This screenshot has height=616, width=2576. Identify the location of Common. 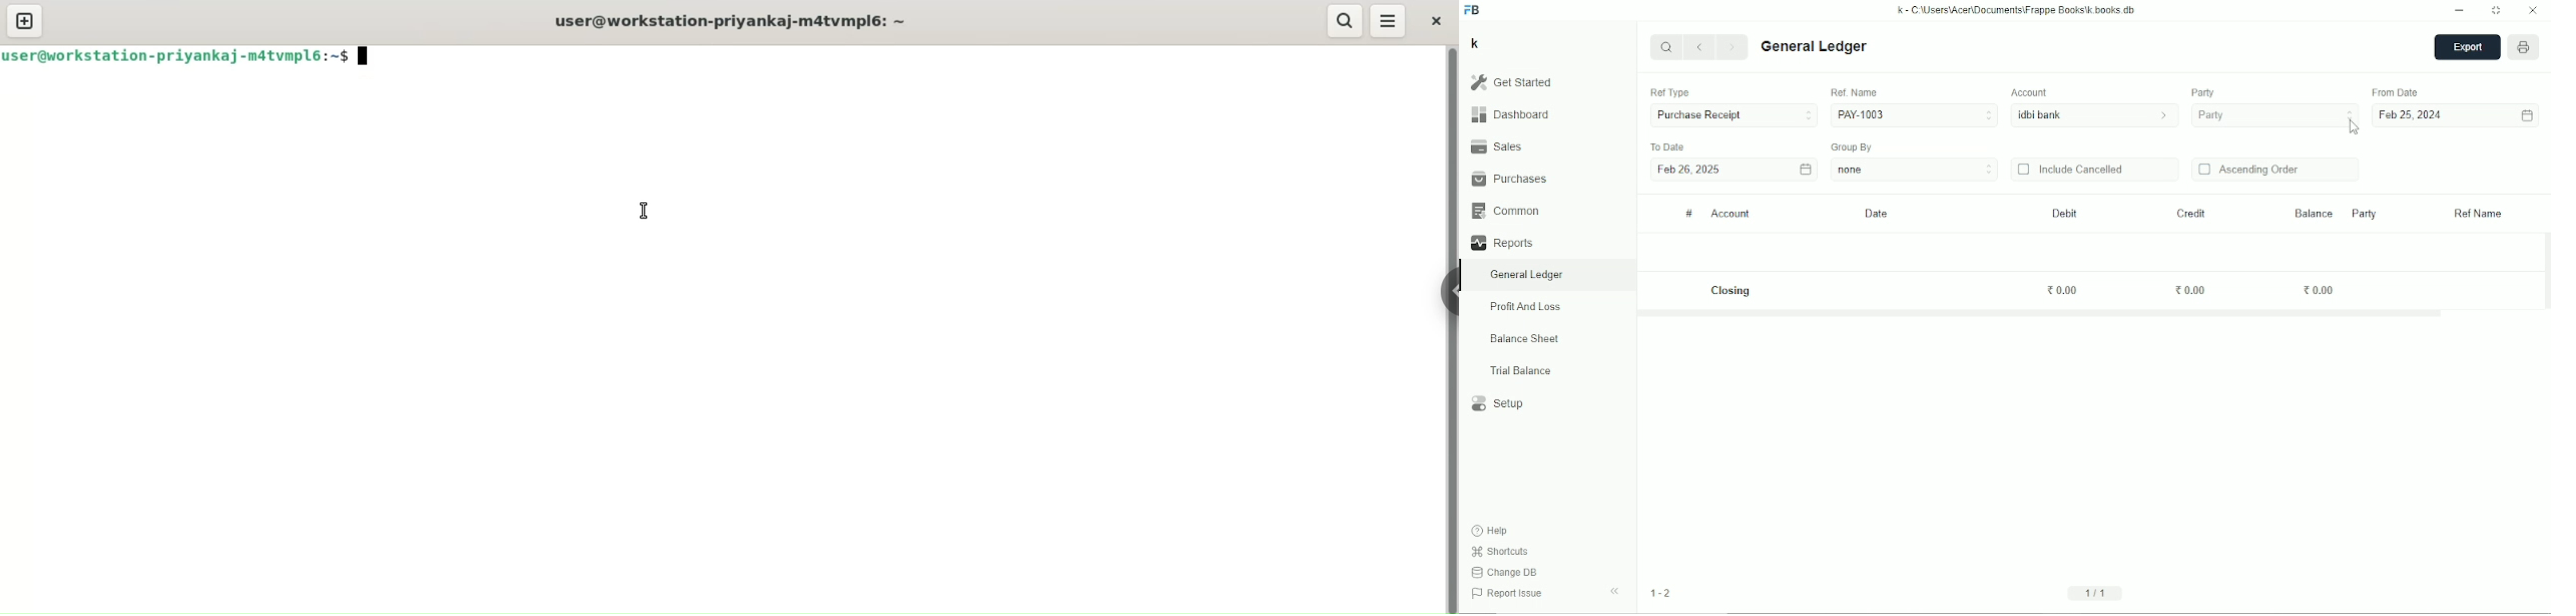
(1505, 211).